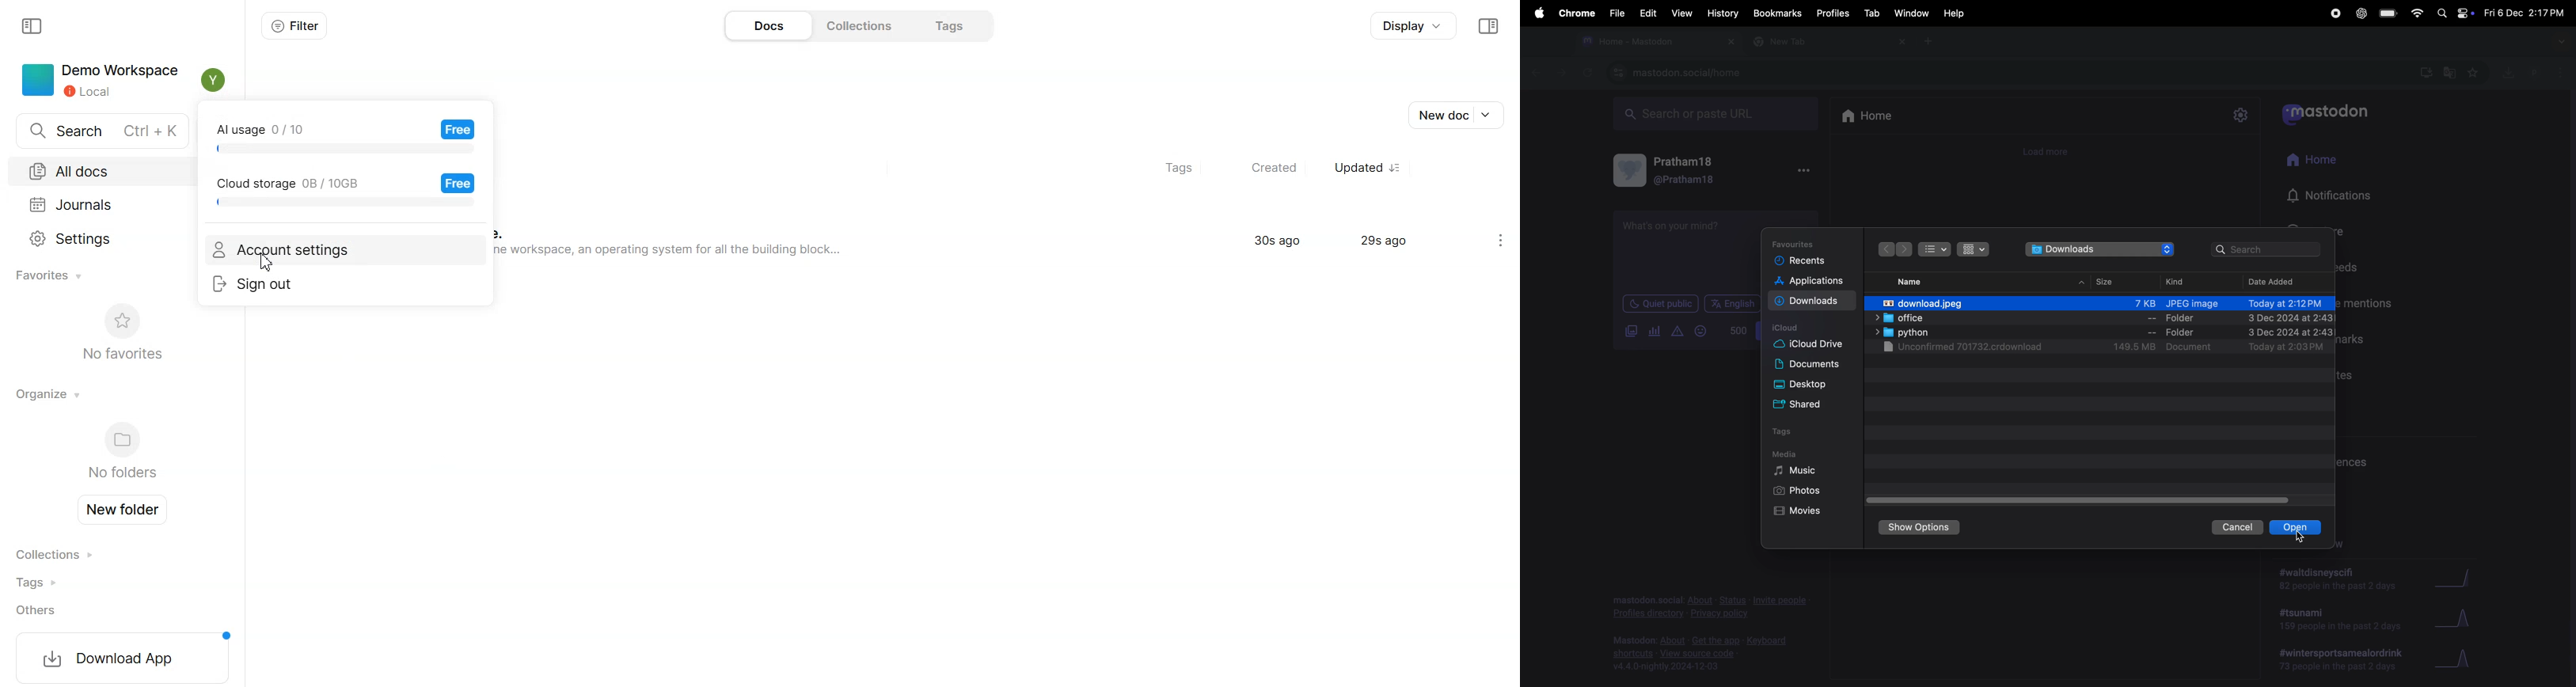  What do you see at coordinates (1799, 472) in the screenshot?
I see `Music` at bounding box center [1799, 472].